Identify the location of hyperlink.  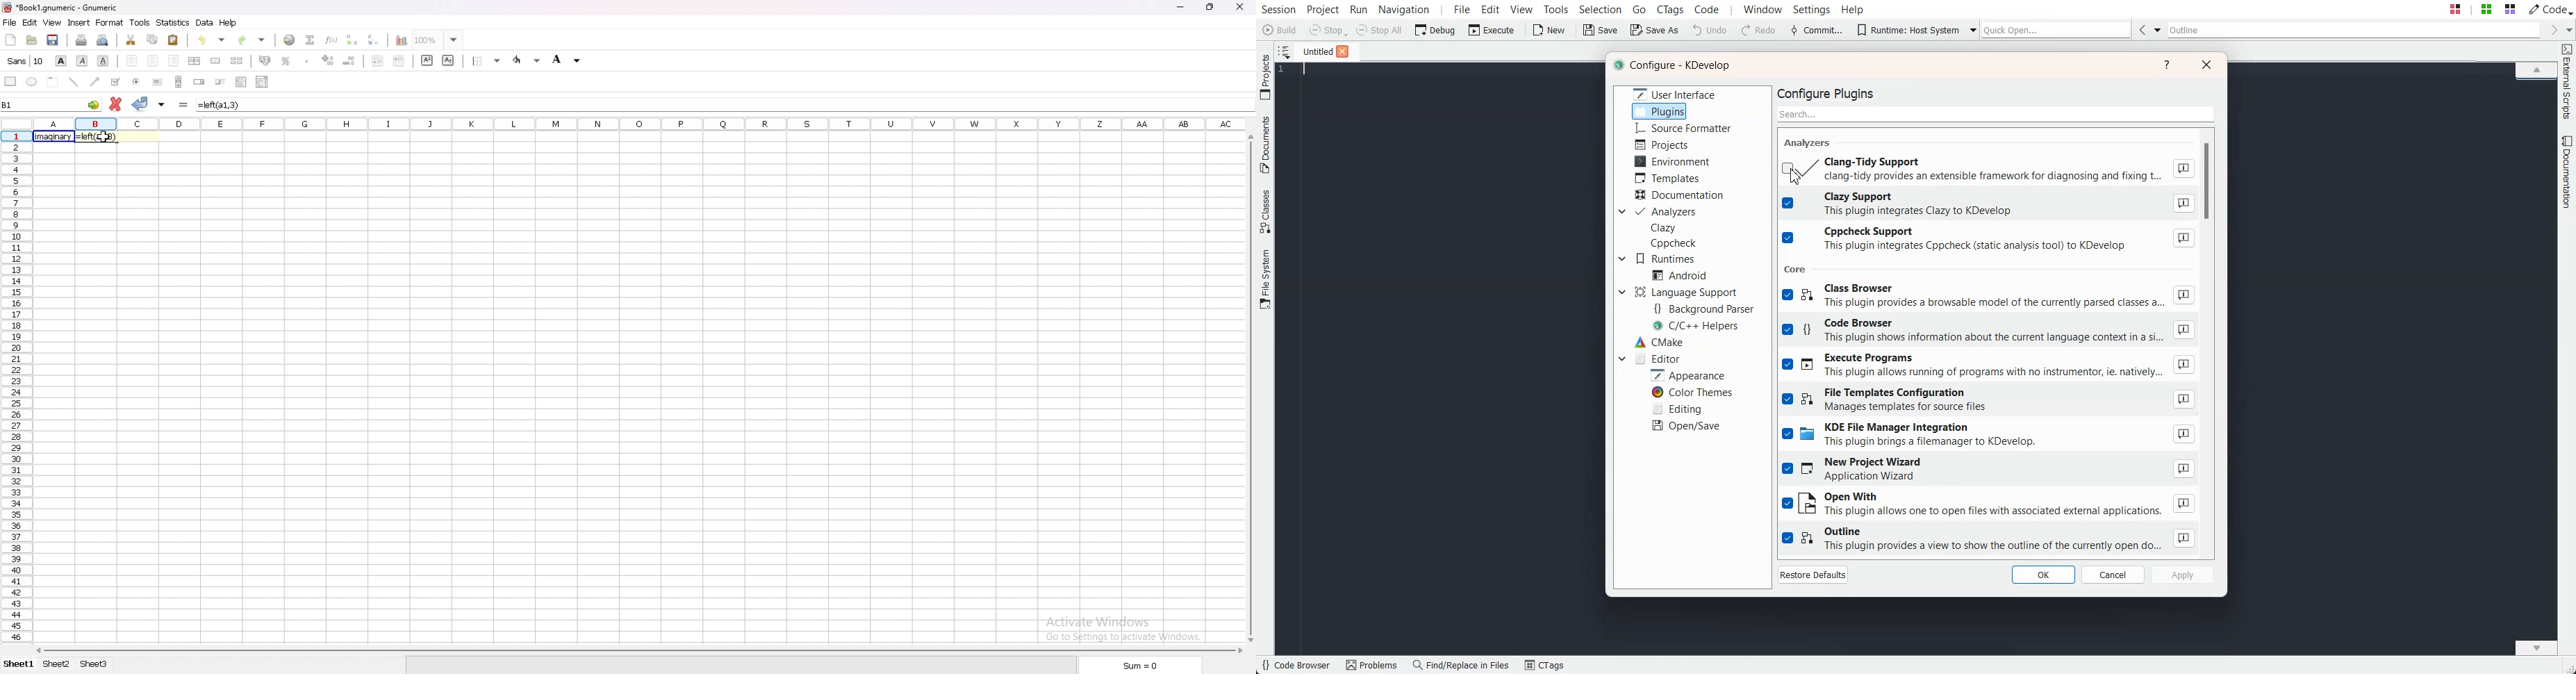
(290, 40).